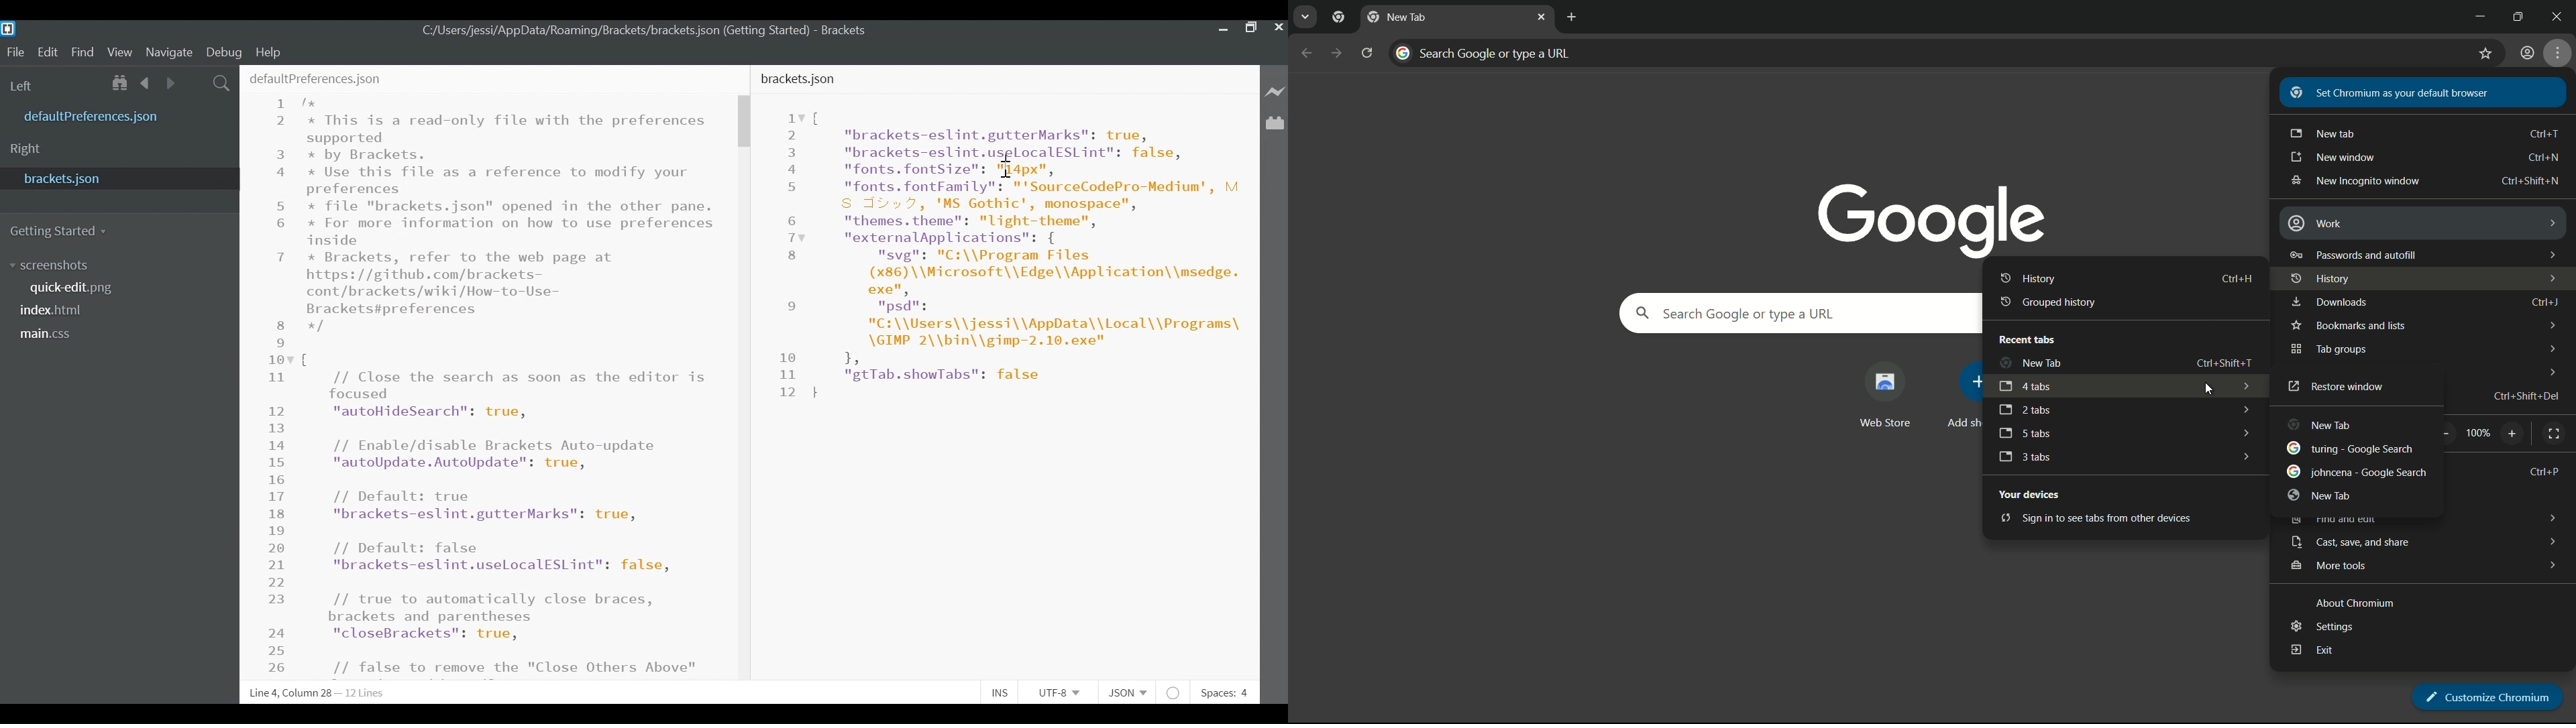 Image resolution: width=2576 pixels, height=728 pixels. Describe the element at coordinates (1963, 396) in the screenshot. I see `add more shortcut` at that location.